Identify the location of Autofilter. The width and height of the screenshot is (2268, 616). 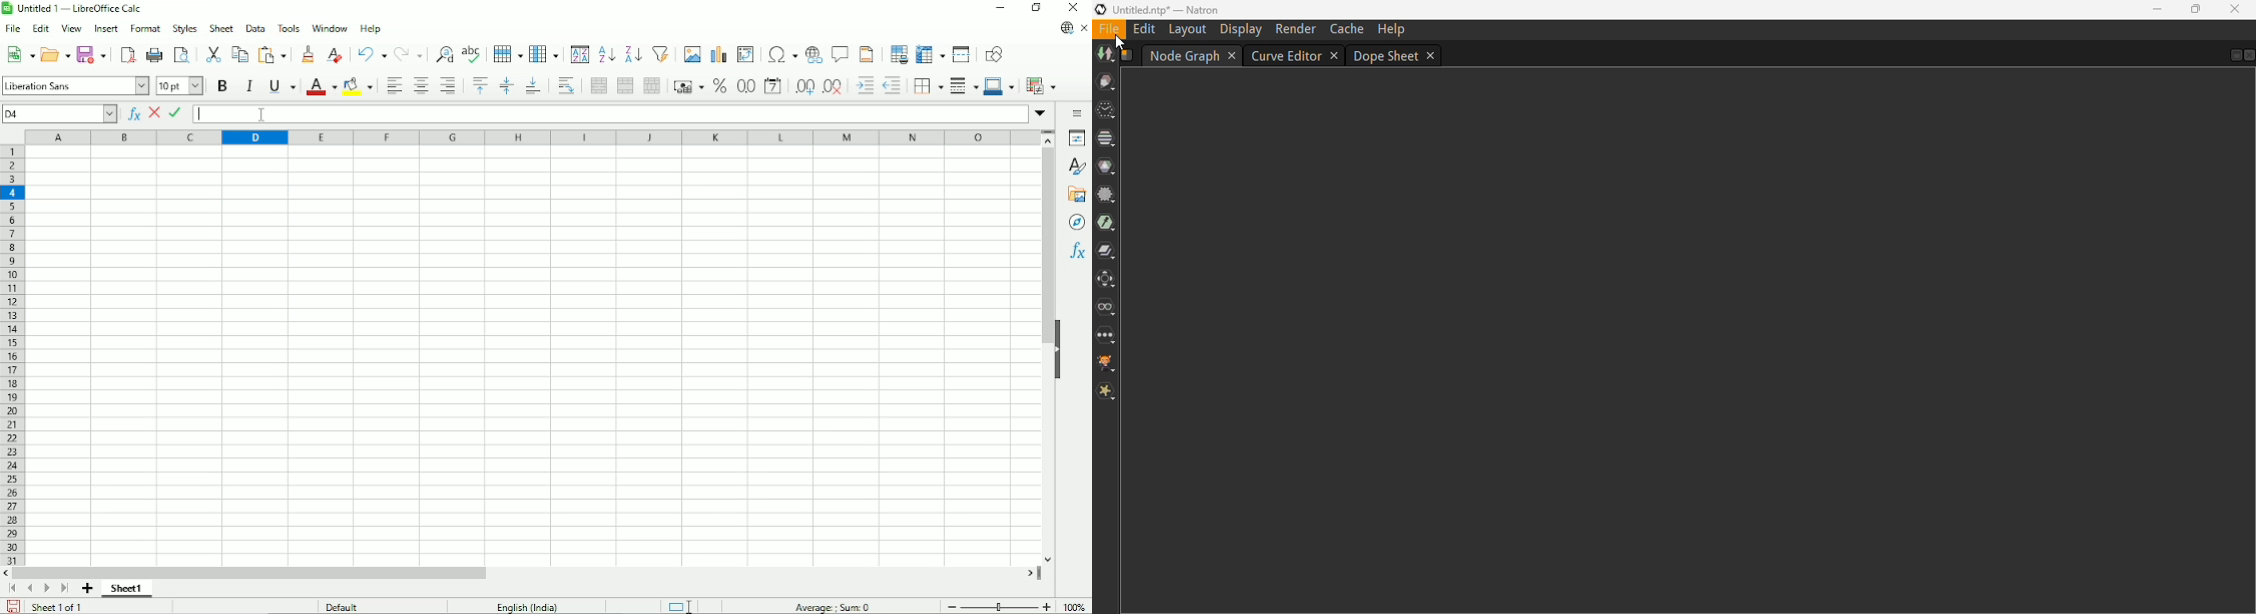
(661, 53).